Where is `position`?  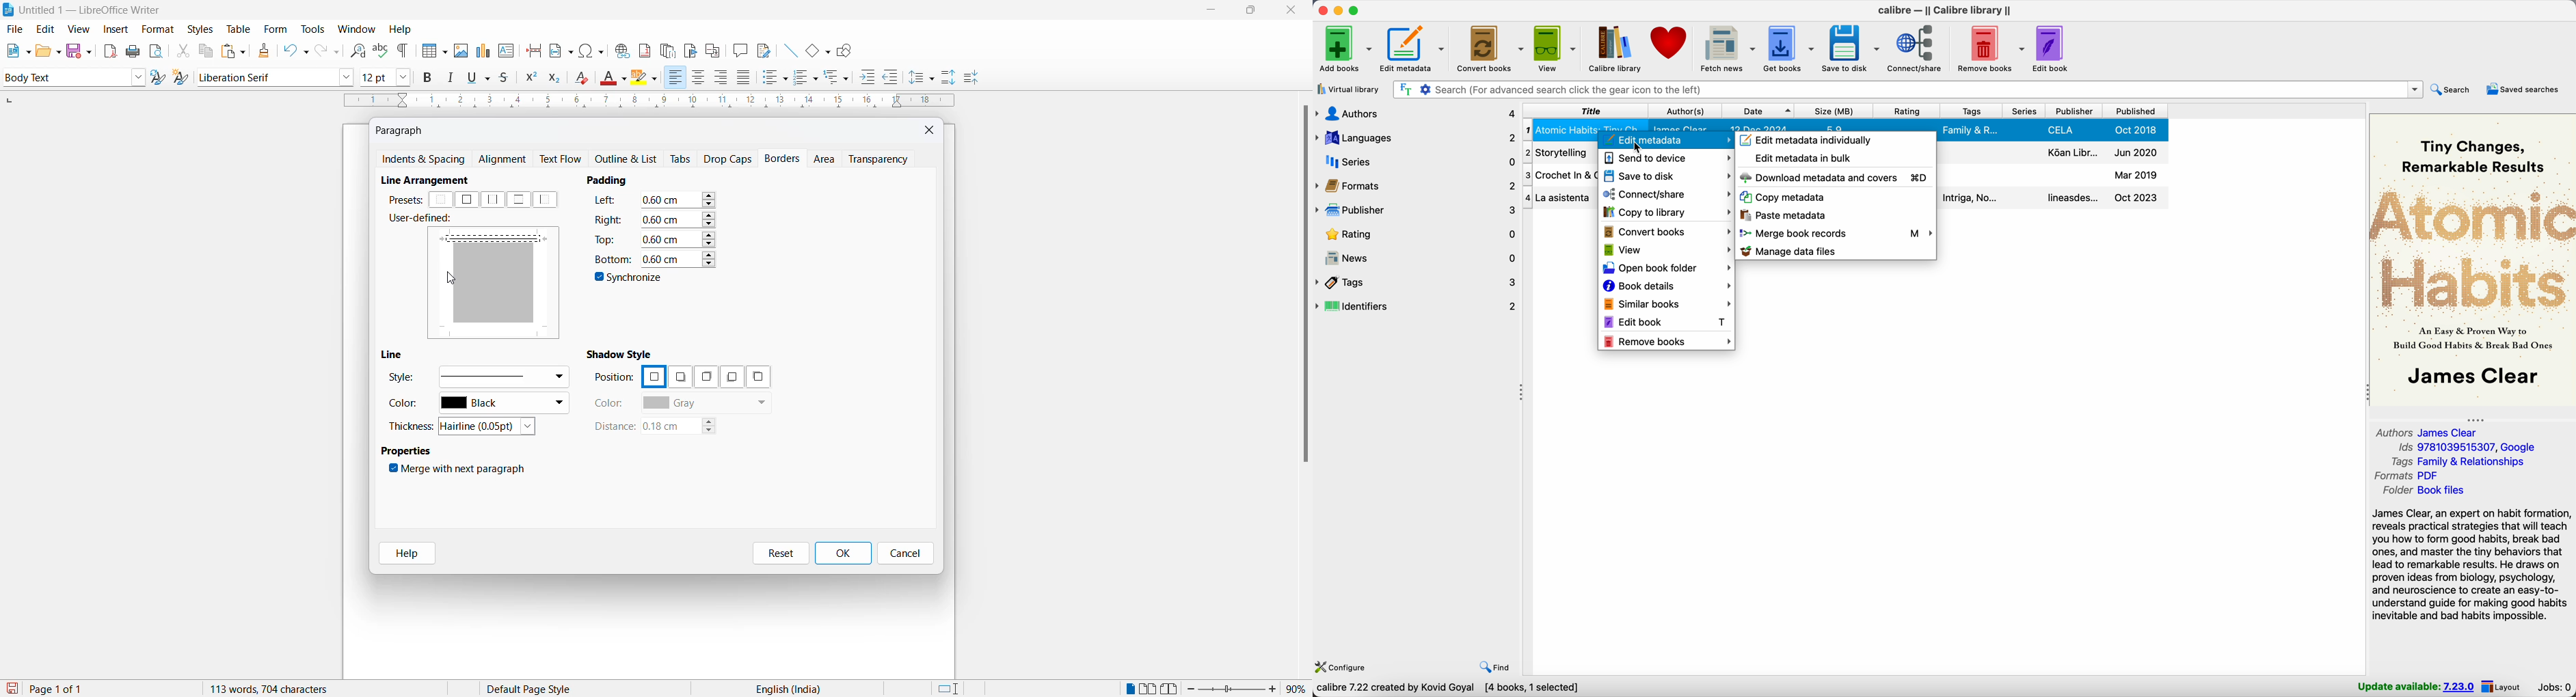 position is located at coordinates (614, 378).